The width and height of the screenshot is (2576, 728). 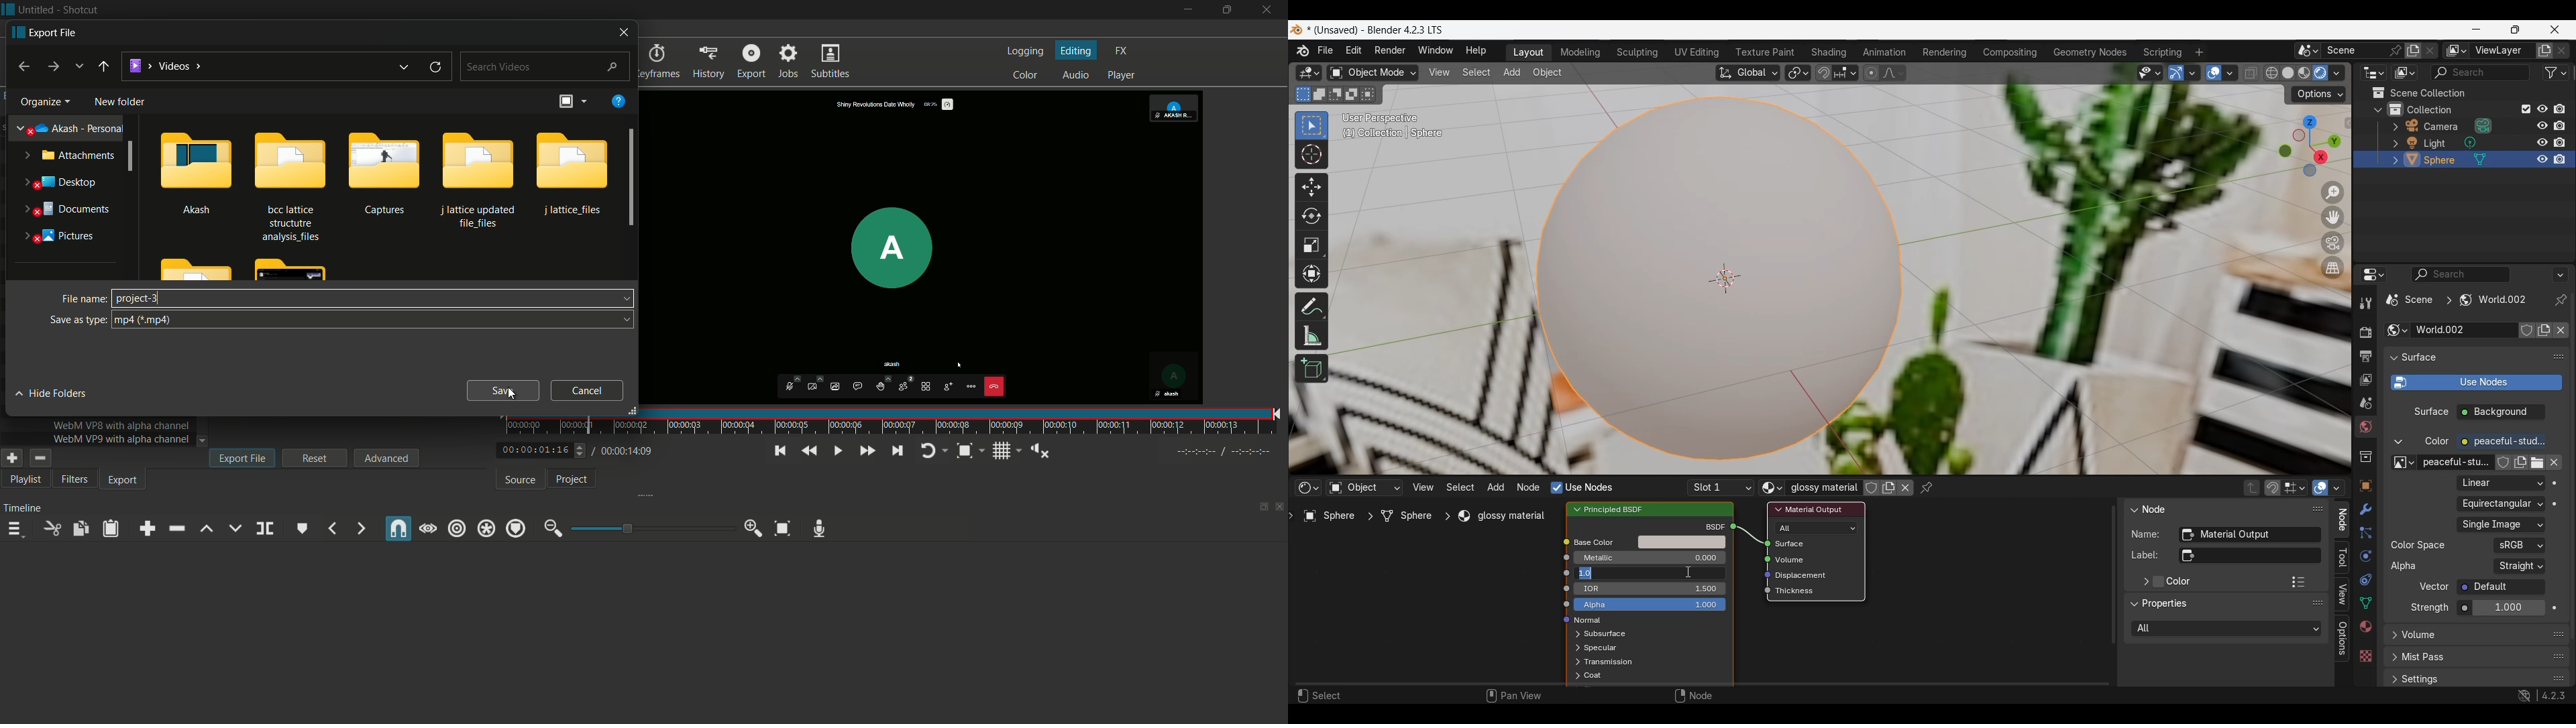 I want to click on Overlays, so click(x=2337, y=487).